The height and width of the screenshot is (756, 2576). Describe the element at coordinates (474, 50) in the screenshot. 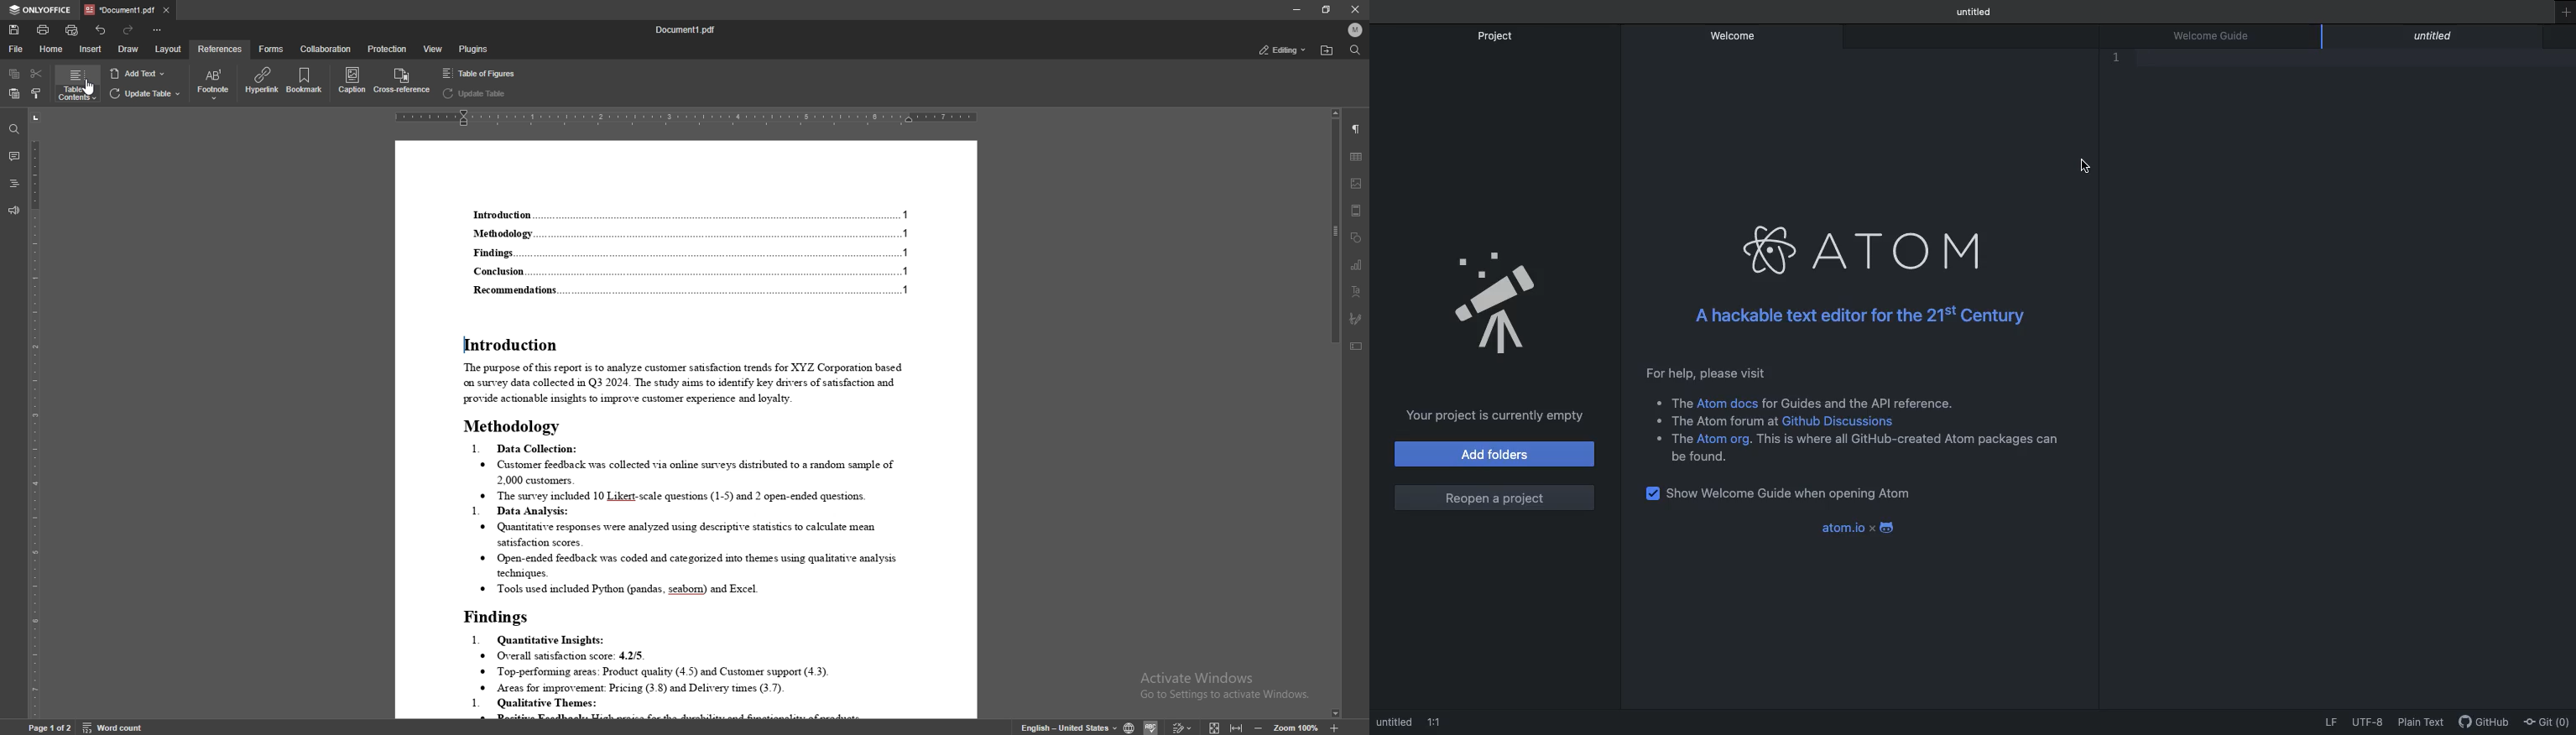

I see `plugins` at that location.